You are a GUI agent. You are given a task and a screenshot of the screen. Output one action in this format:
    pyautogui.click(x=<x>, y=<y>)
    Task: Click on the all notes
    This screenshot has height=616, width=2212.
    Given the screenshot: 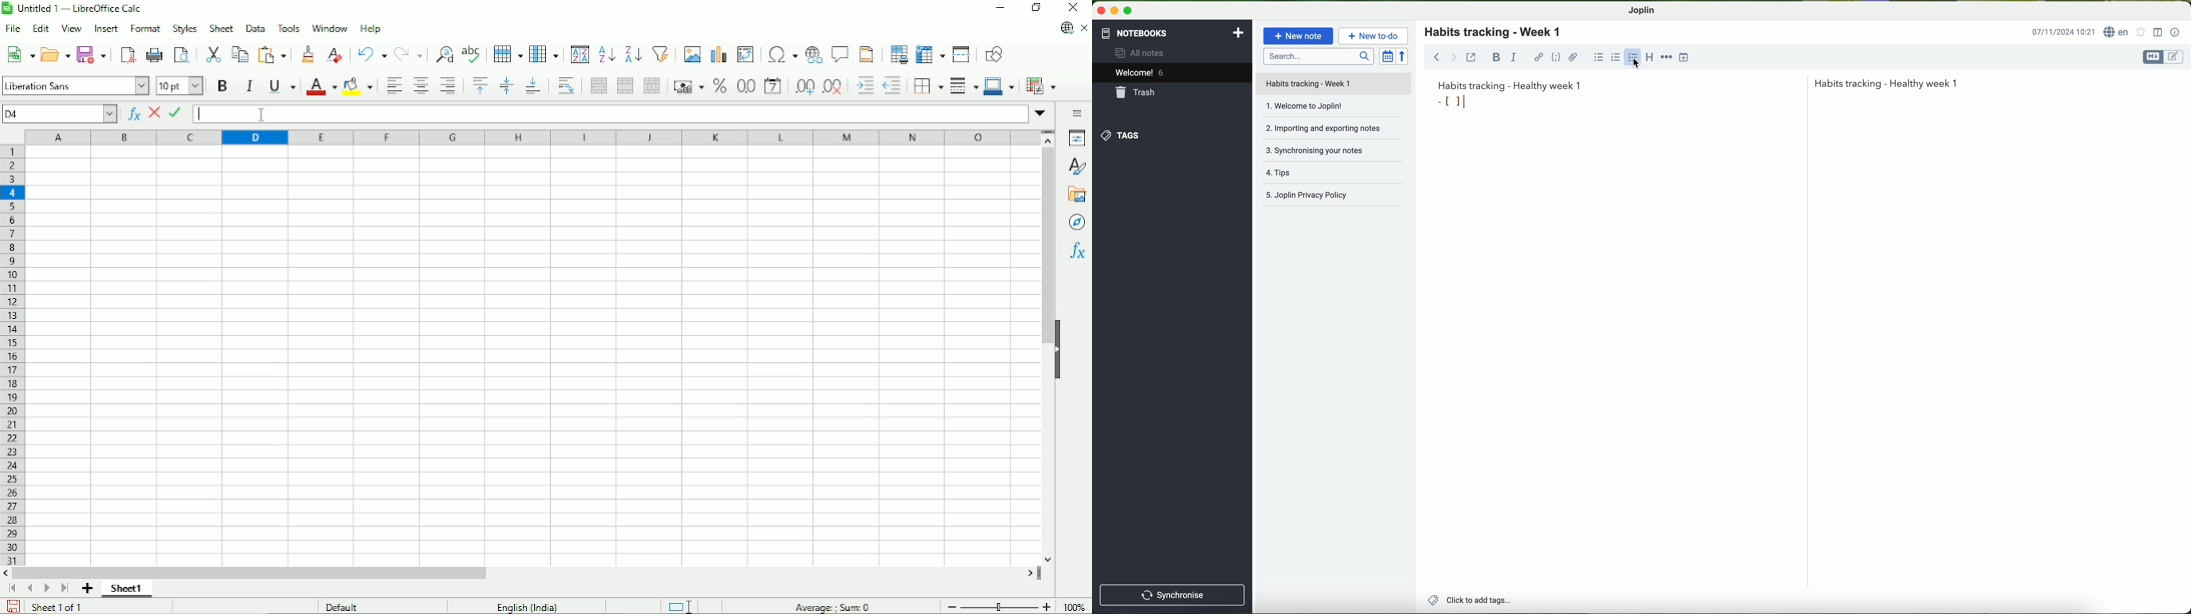 What is the action you would take?
    pyautogui.click(x=1142, y=52)
    